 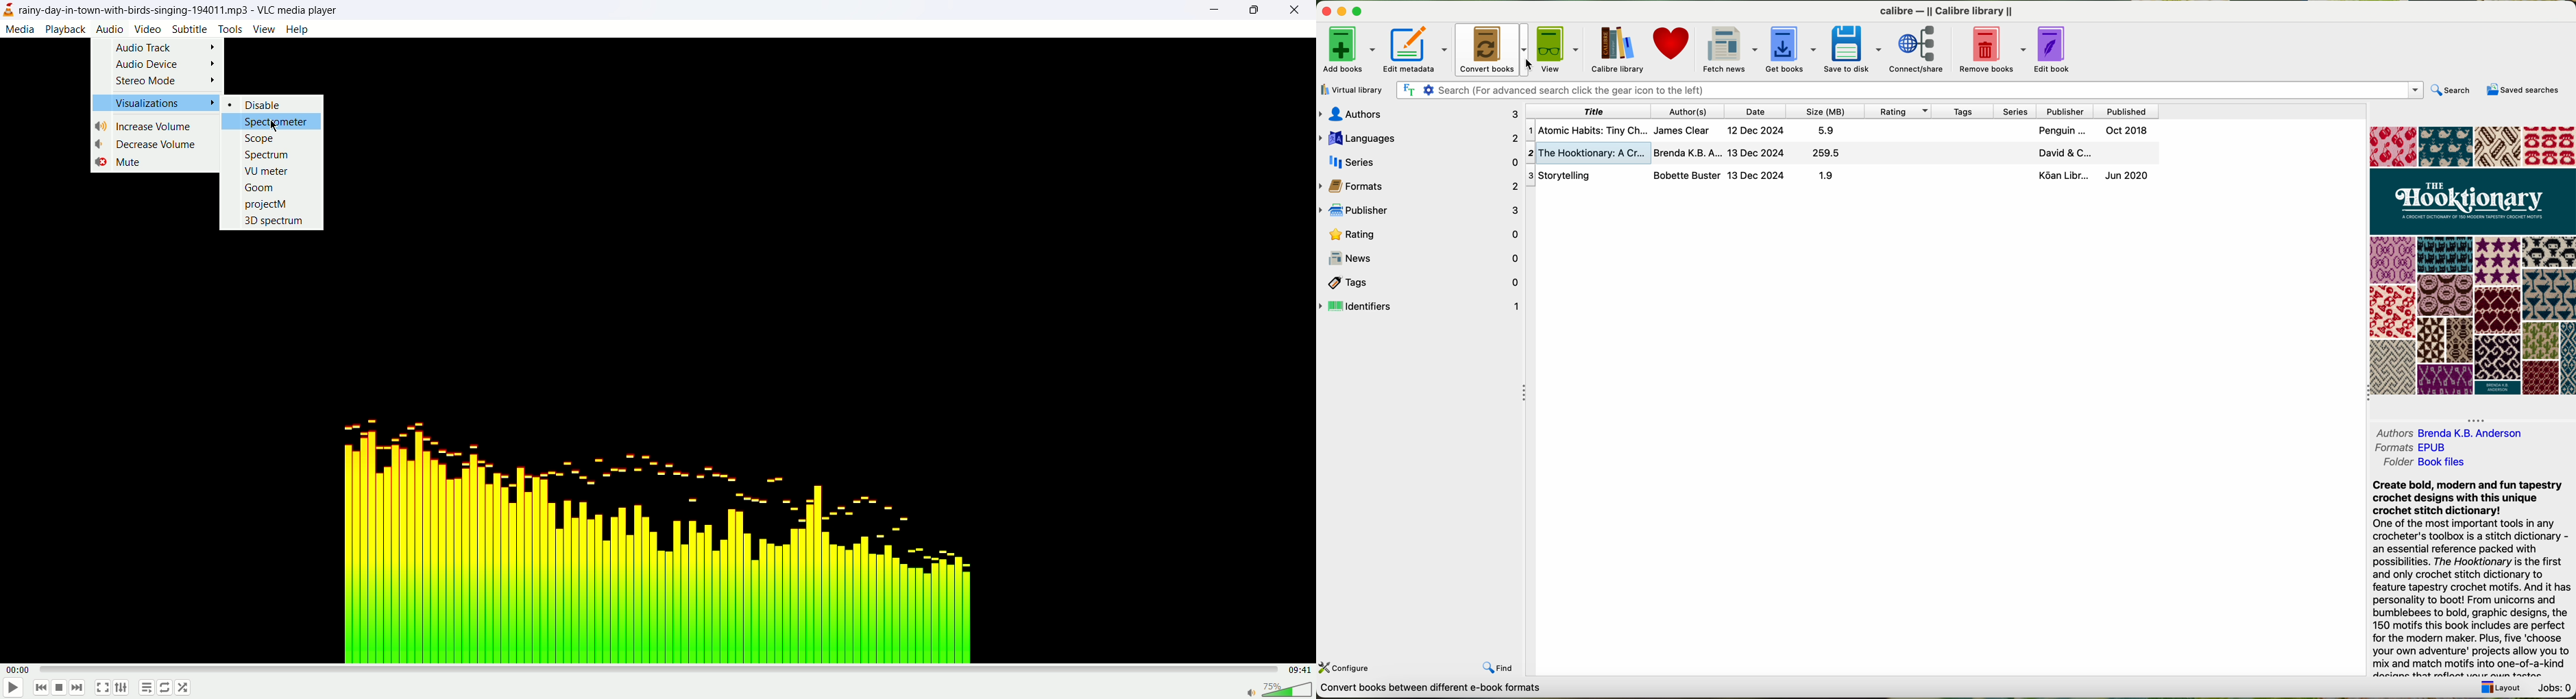 I want to click on identifiers, so click(x=1420, y=305).